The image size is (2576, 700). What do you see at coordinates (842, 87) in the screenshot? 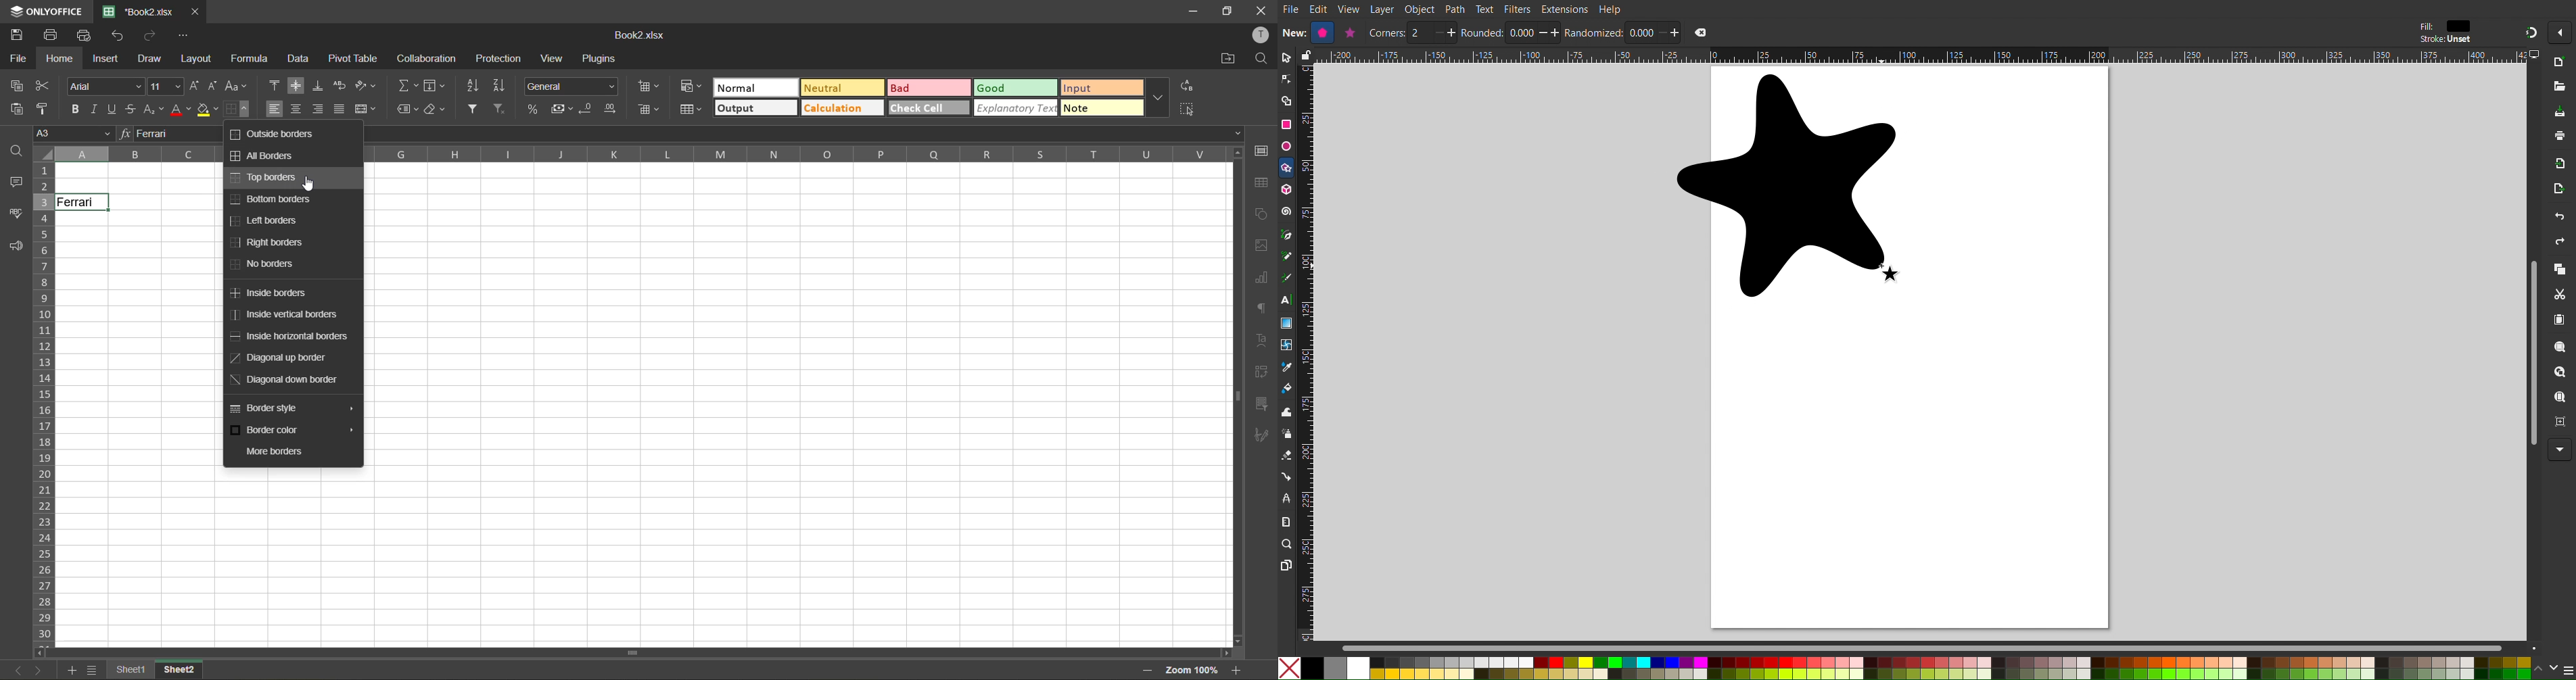
I see `neutral` at bounding box center [842, 87].